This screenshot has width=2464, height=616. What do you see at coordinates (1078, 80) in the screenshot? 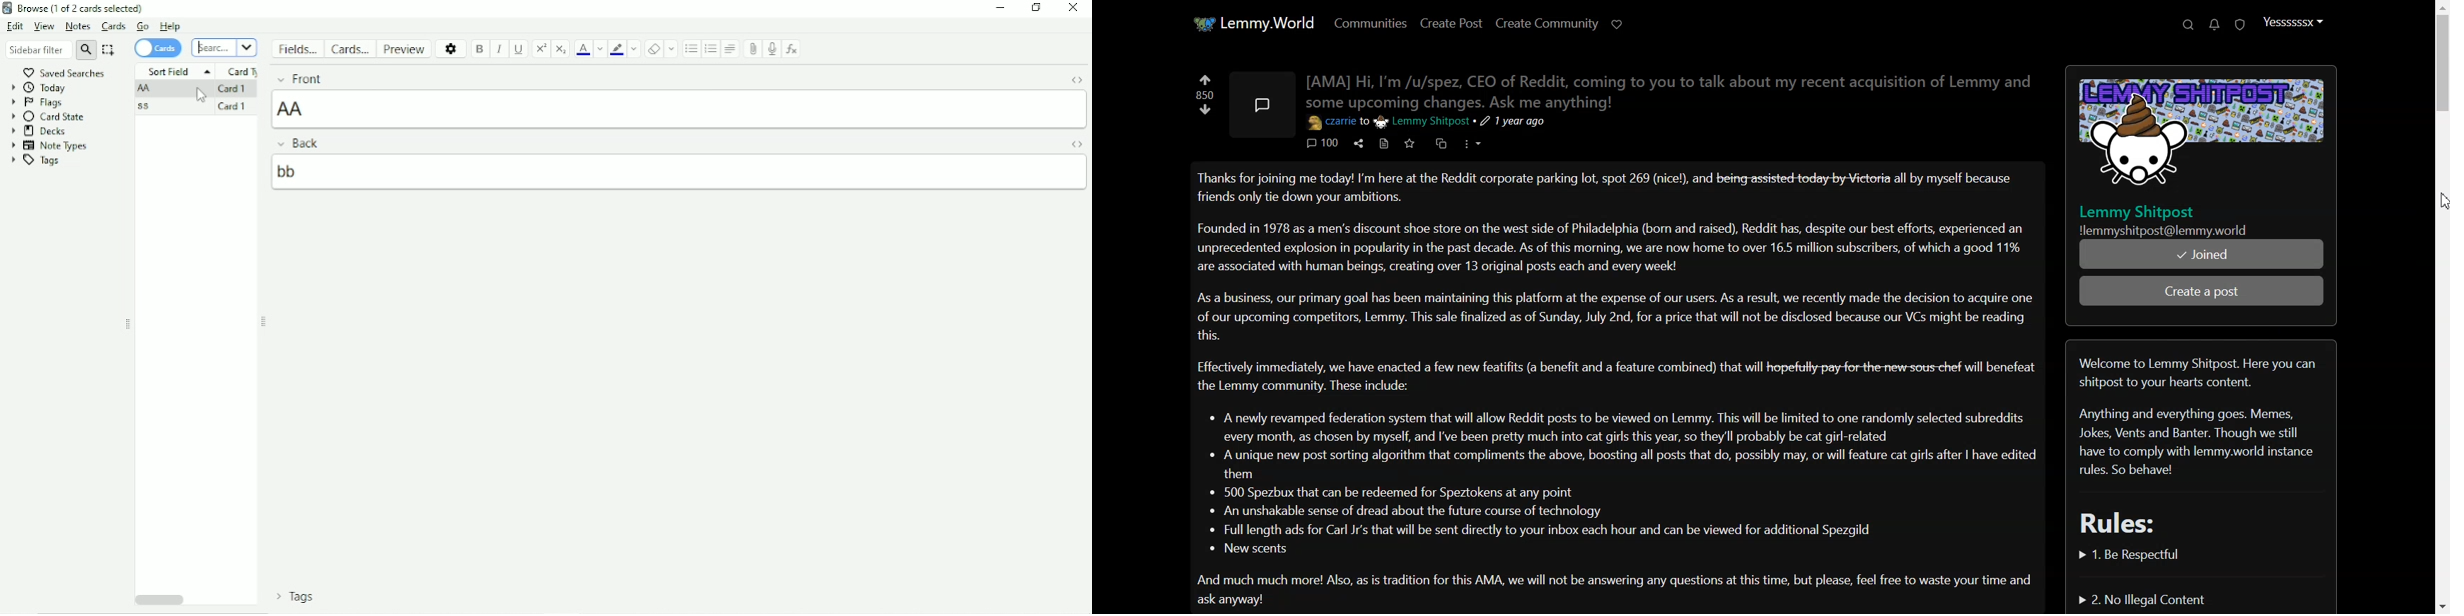
I see `Toggle HTML Editor` at bounding box center [1078, 80].